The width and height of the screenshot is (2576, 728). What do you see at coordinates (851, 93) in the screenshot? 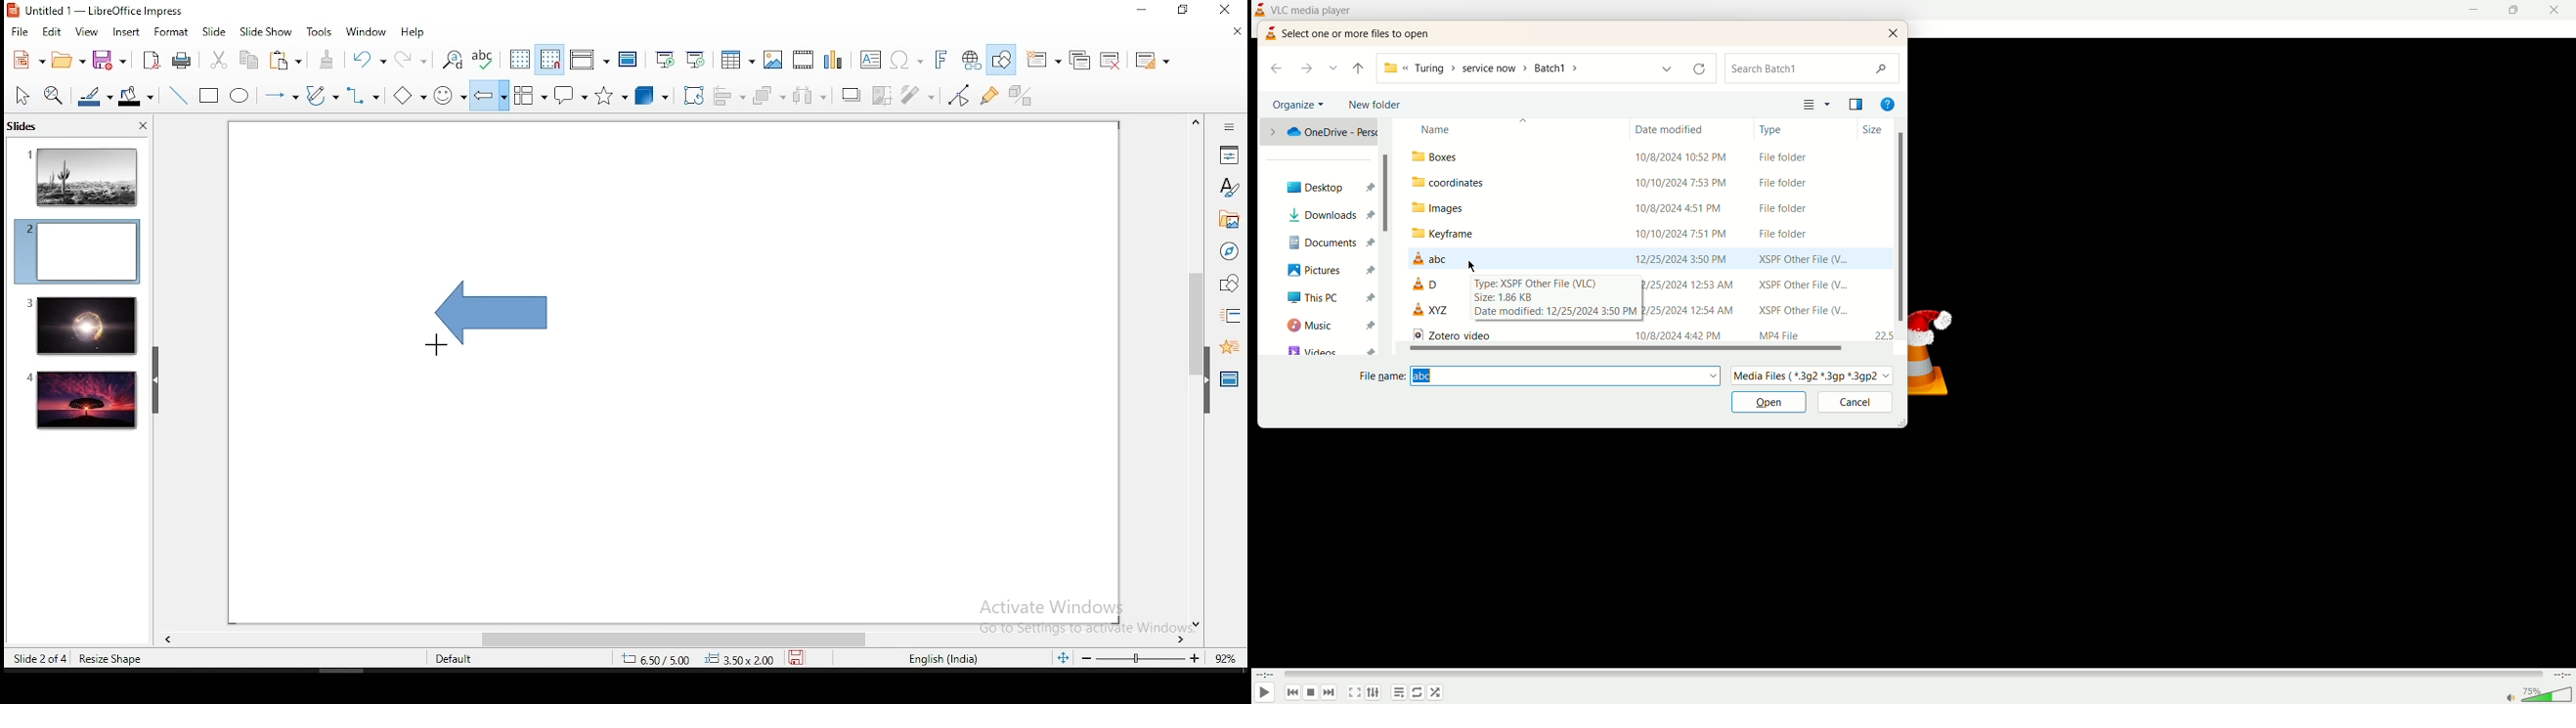
I see `shadow` at bounding box center [851, 93].